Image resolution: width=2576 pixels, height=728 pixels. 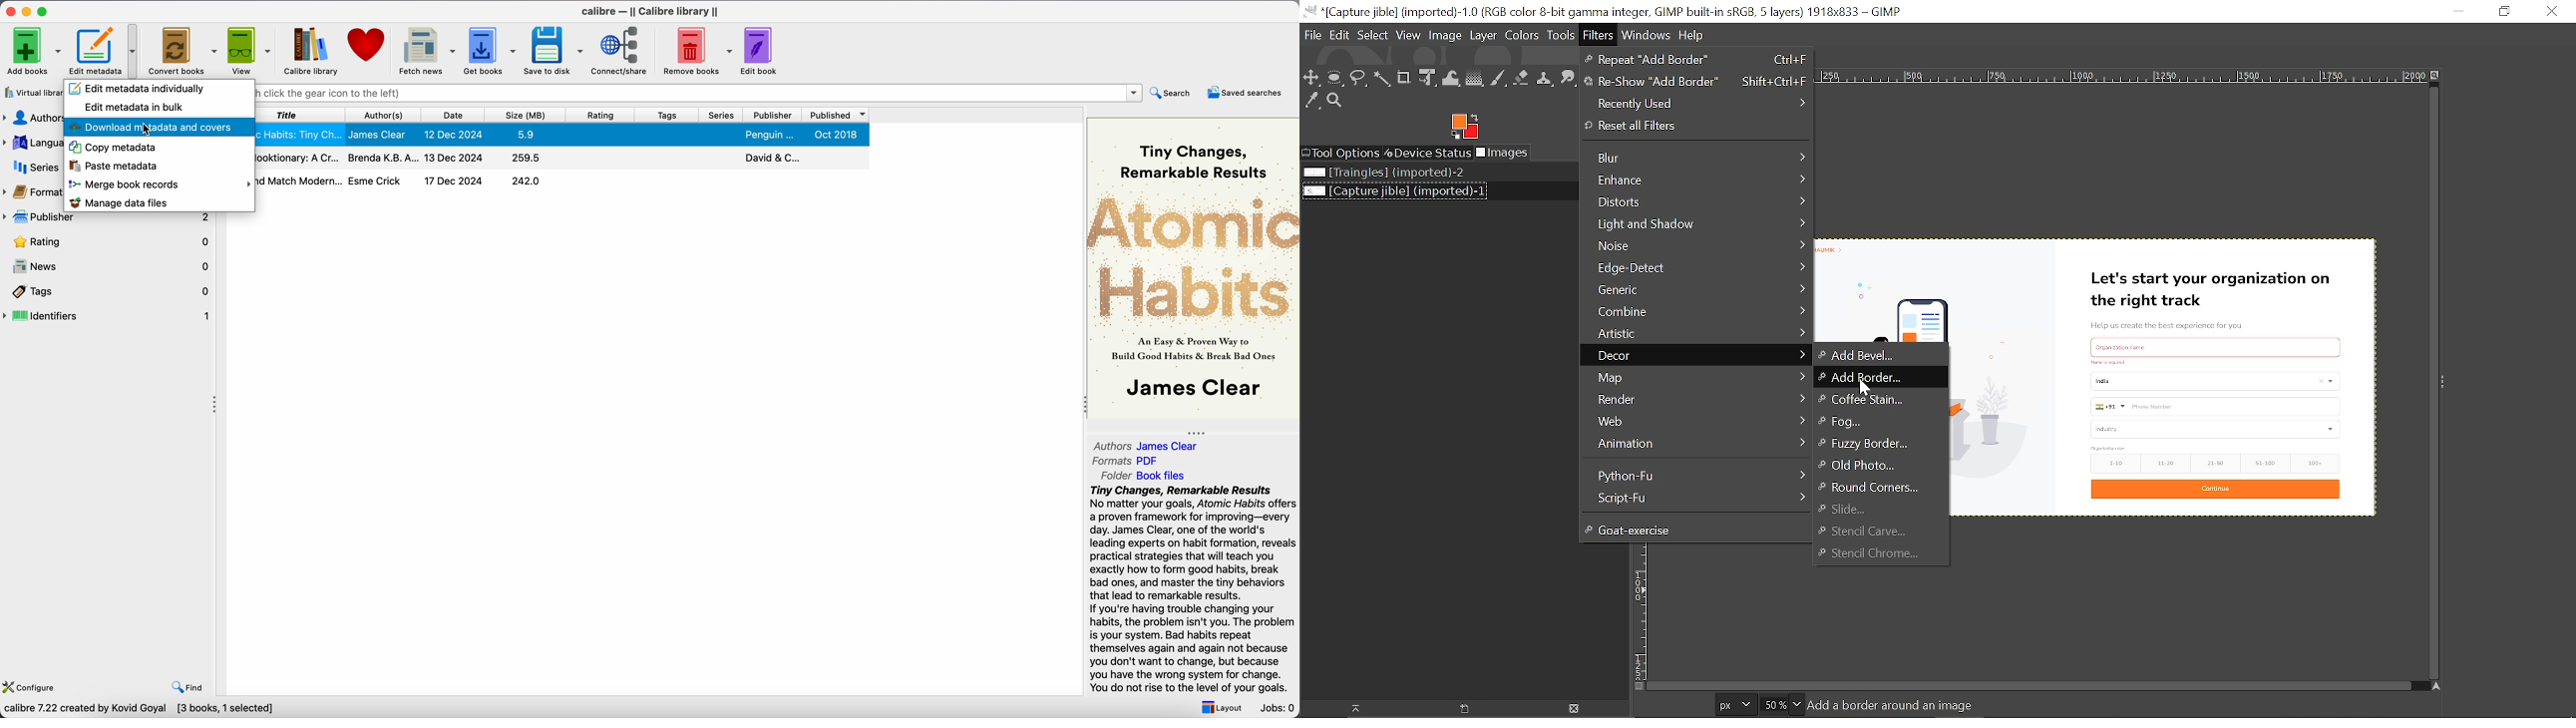 I want to click on Light and shadow, so click(x=1700, y=223).